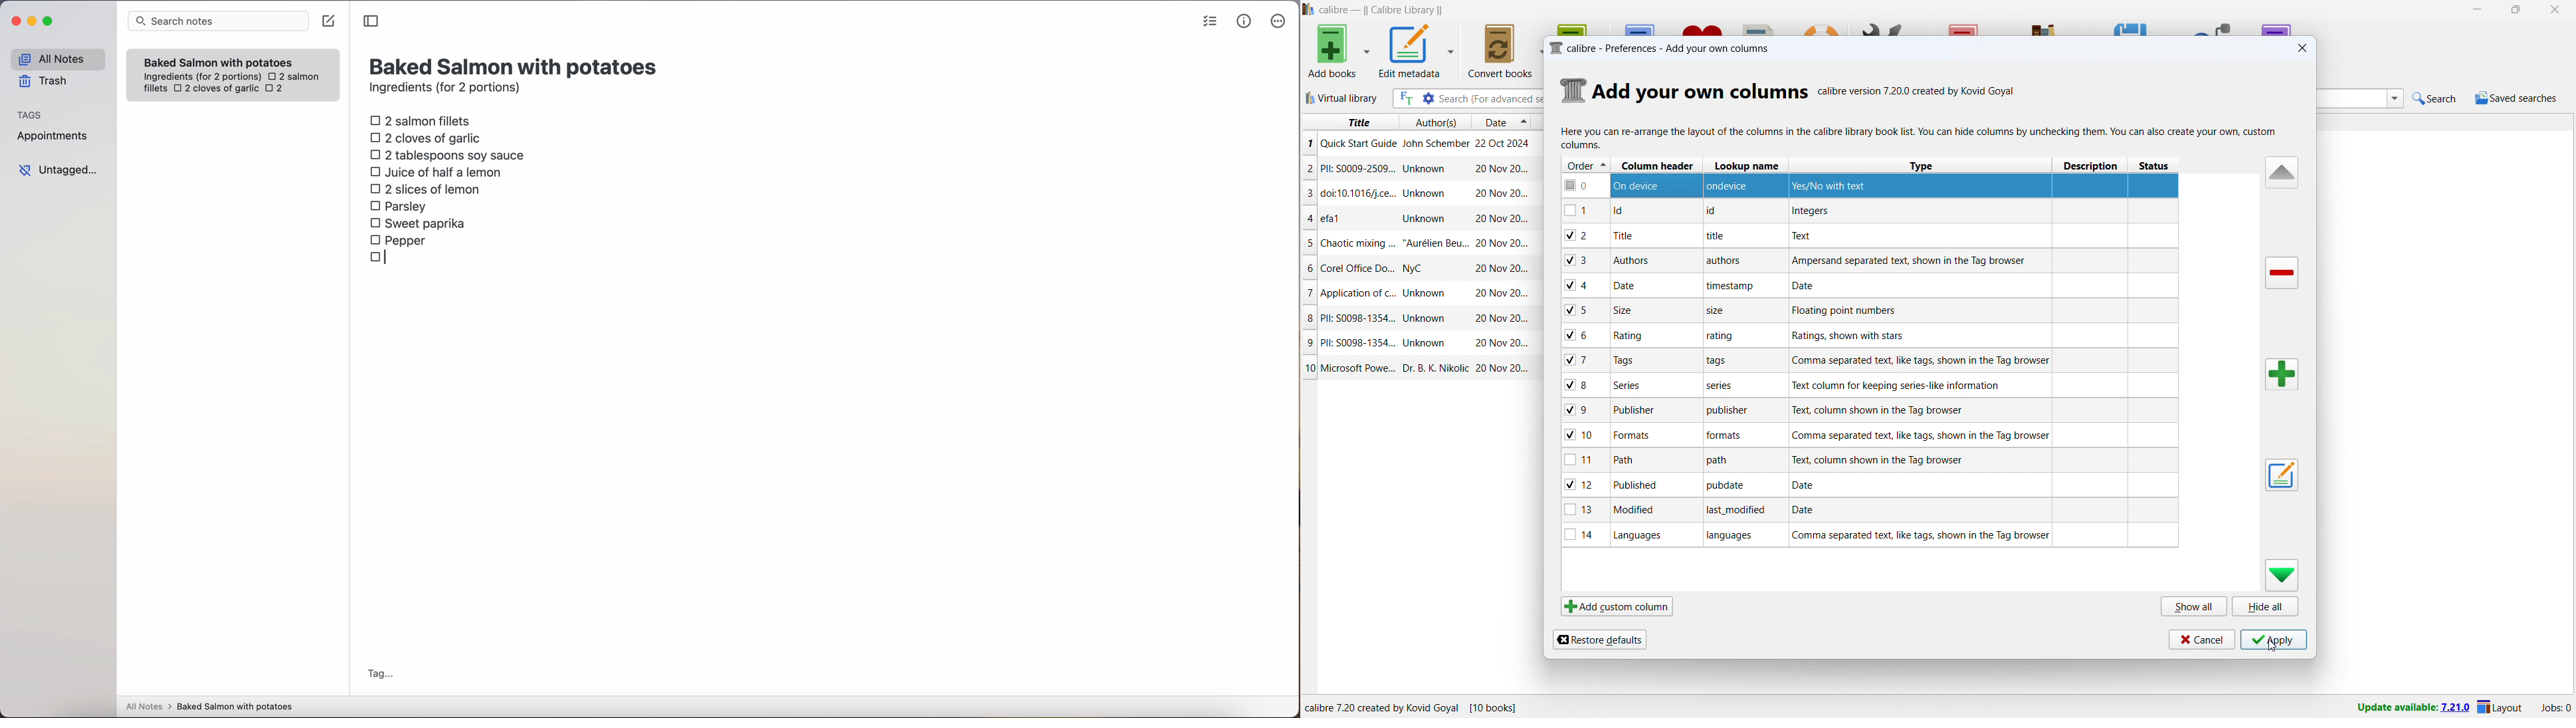 The image size is (2576, 728). I want to click on search bar, so click(217, 22).